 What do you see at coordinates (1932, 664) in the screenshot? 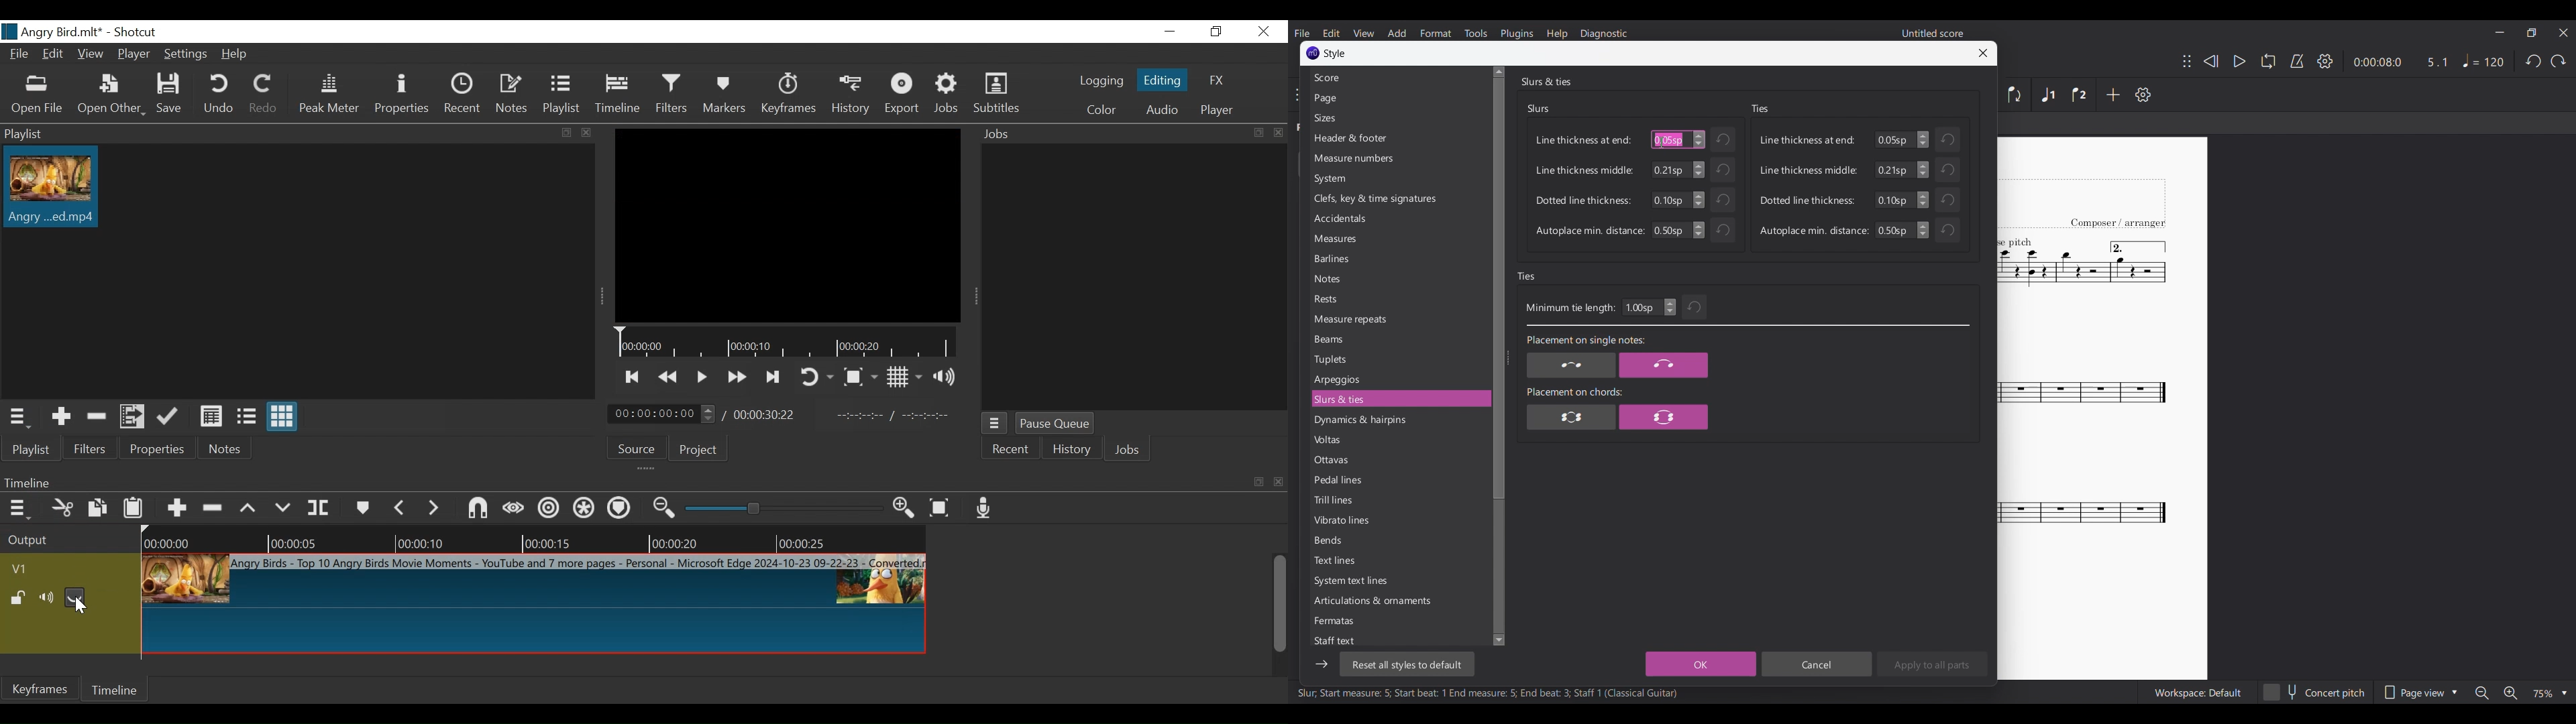
I see `Apply to all parts` at bounding box center [1932, 664].